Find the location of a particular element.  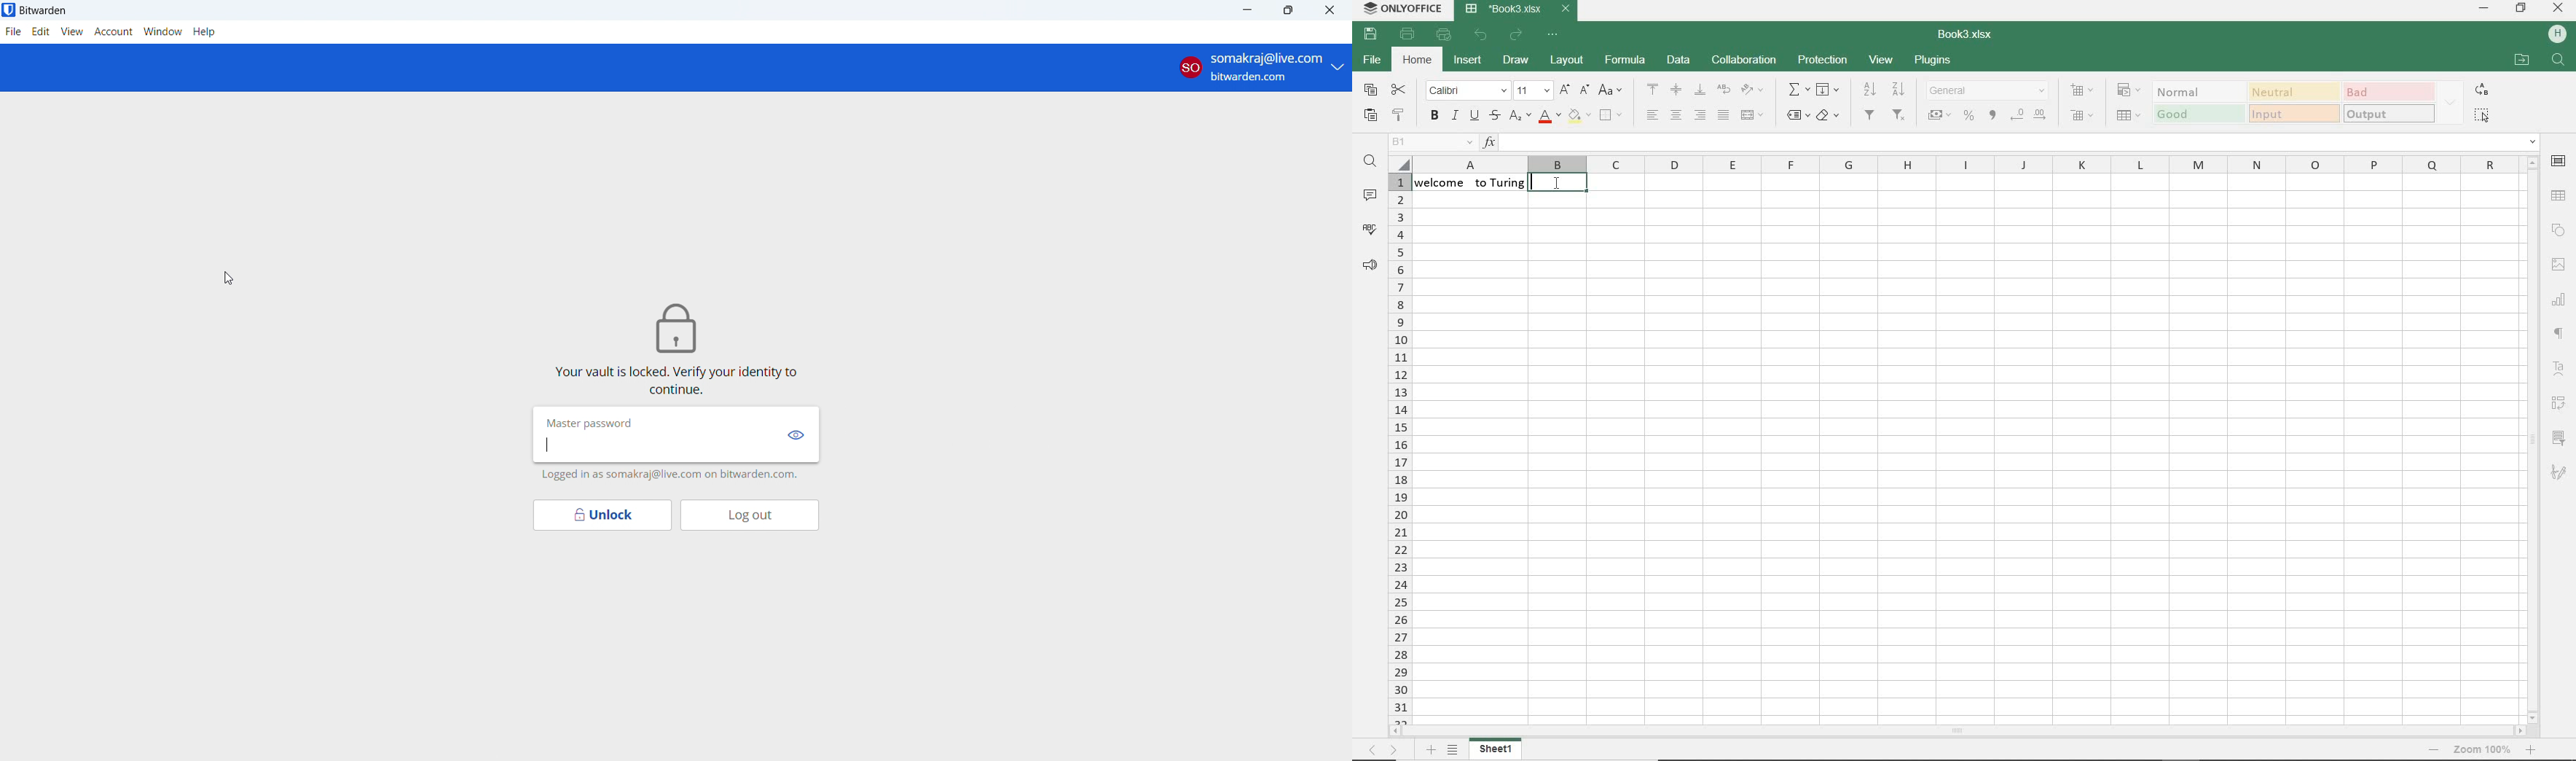

file is located at coordinates (13, 32).